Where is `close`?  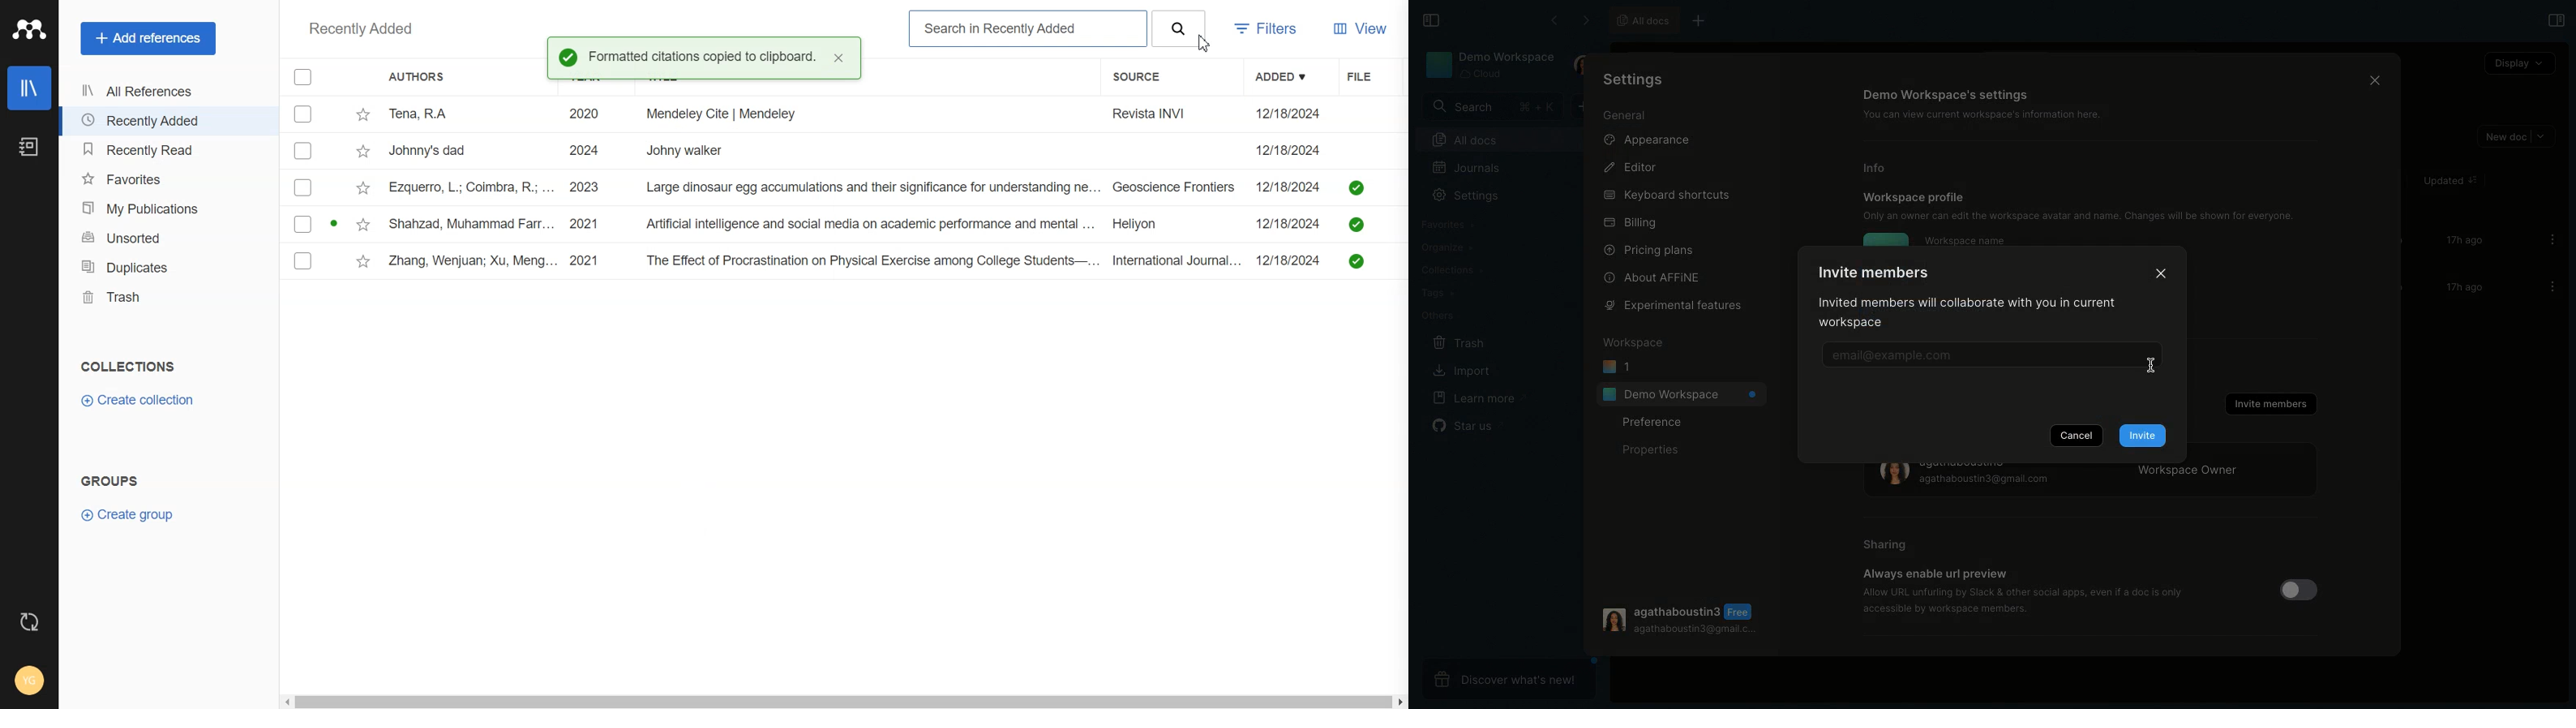 close is located at coordinates (840, 59).